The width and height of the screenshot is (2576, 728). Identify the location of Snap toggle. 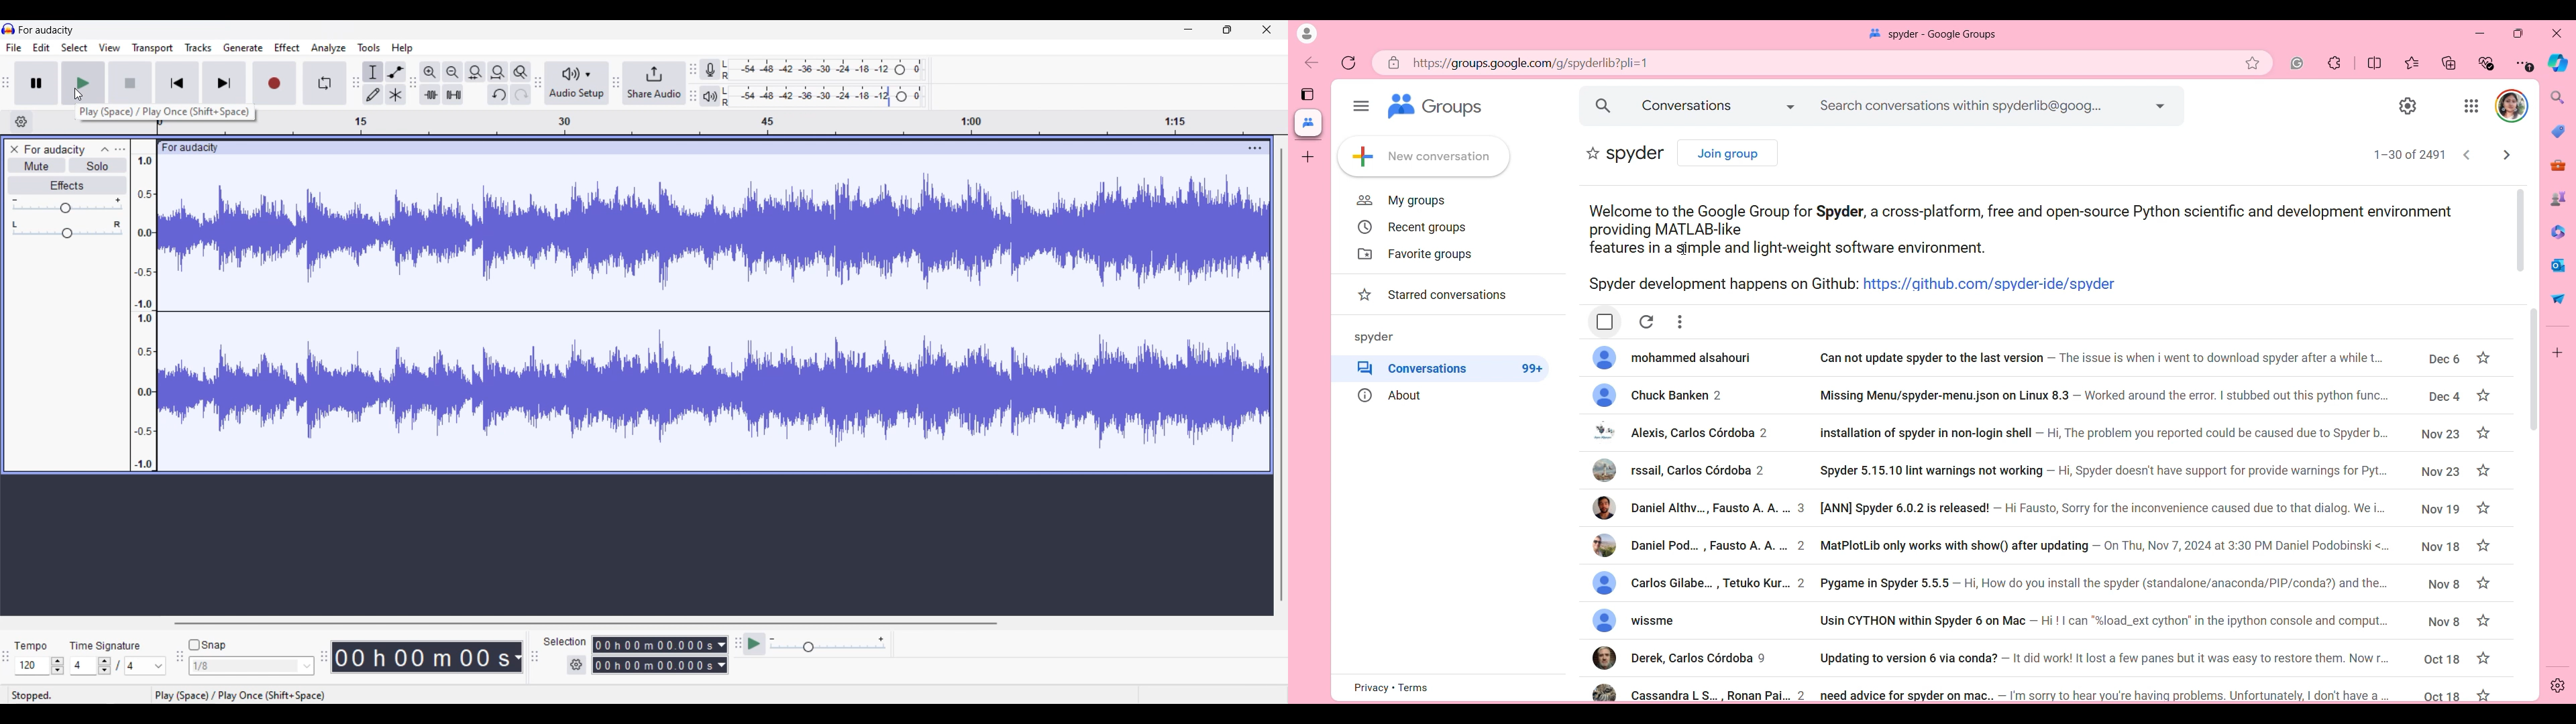
(207, 645).